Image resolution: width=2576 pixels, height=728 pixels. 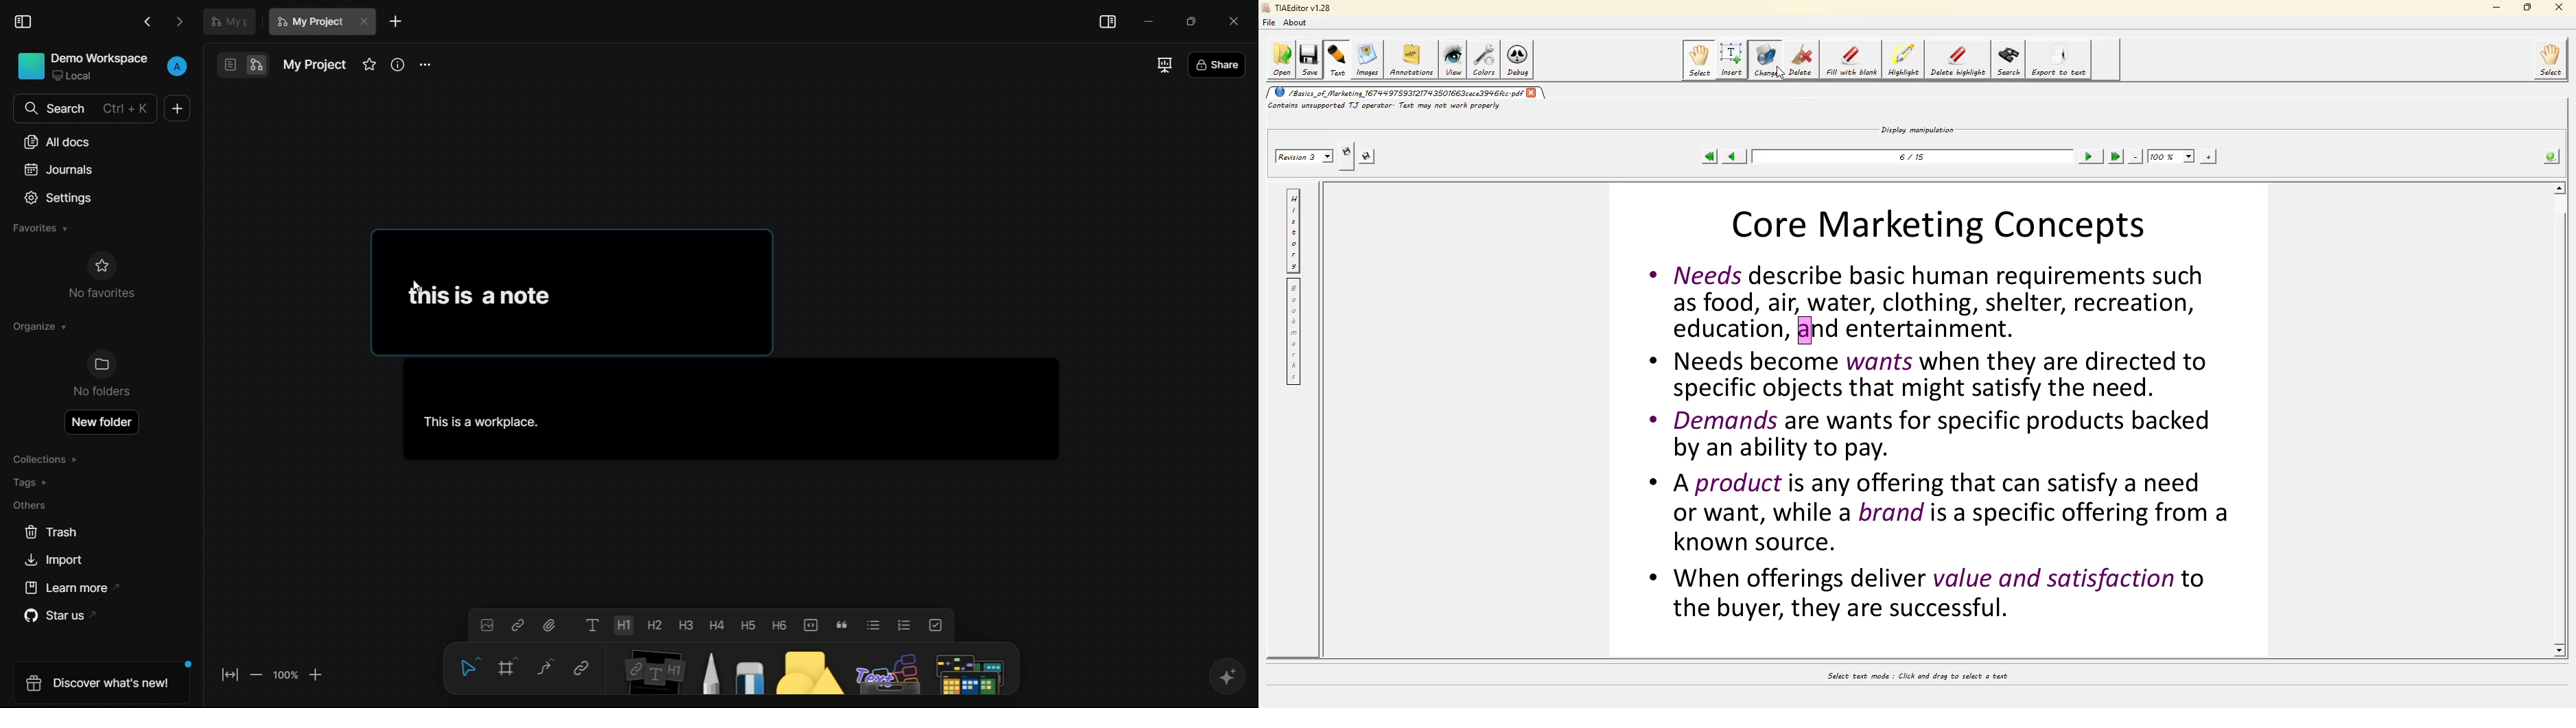 I want to click on no favorites, so click(x=101, y=276).